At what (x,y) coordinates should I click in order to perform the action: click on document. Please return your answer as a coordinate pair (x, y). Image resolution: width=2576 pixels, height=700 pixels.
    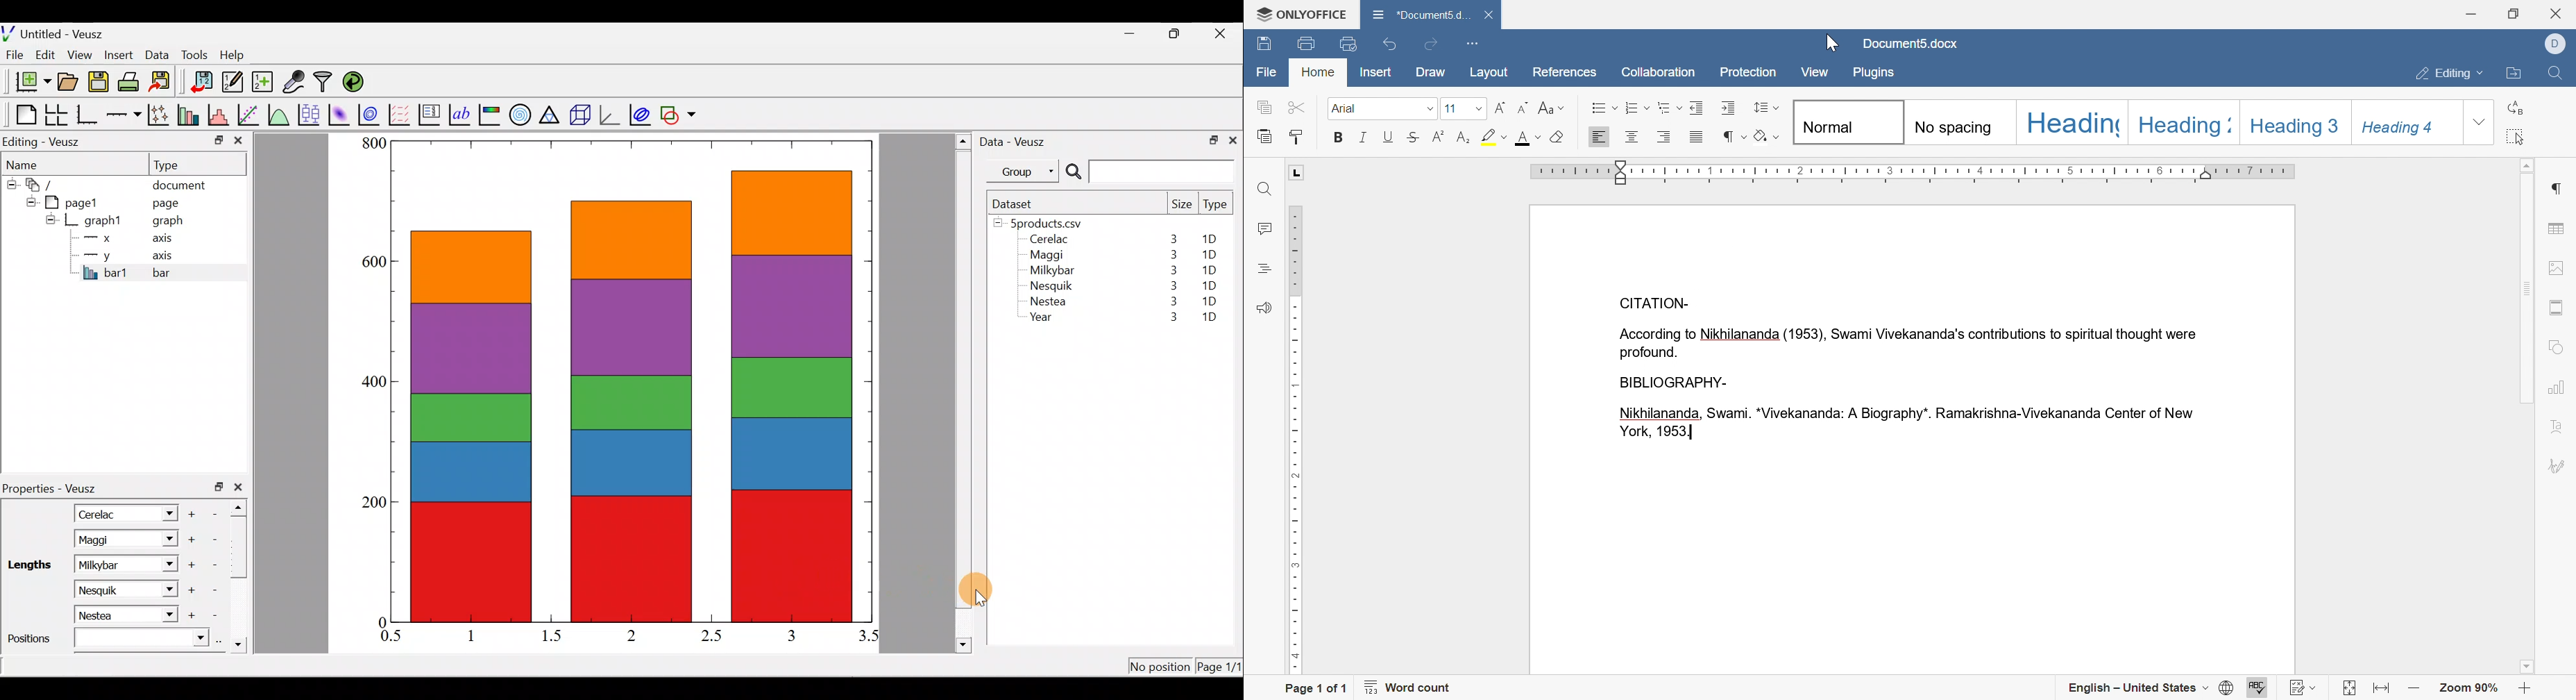
    Looking at the image, I should click on (1422, 13).